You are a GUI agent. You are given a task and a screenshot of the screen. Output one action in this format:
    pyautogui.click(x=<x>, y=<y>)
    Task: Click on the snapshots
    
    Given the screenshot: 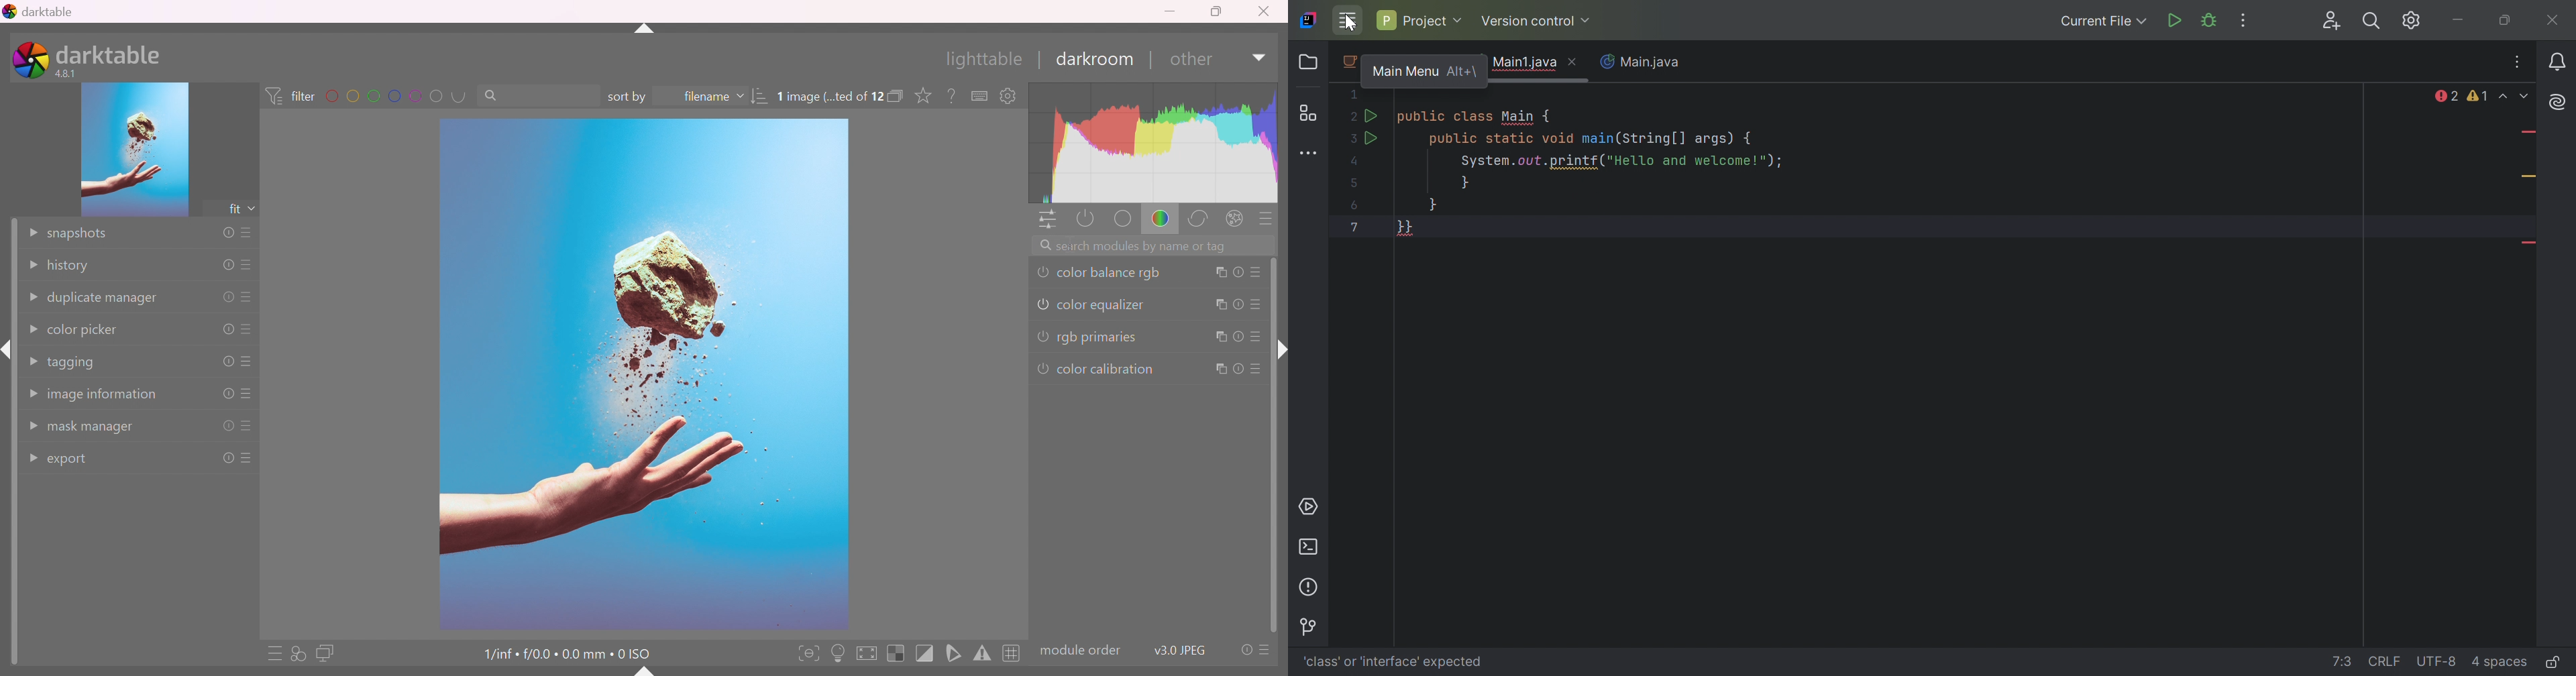 What is the action you would take?
    pyautogui.click(x=80, y=235)
    